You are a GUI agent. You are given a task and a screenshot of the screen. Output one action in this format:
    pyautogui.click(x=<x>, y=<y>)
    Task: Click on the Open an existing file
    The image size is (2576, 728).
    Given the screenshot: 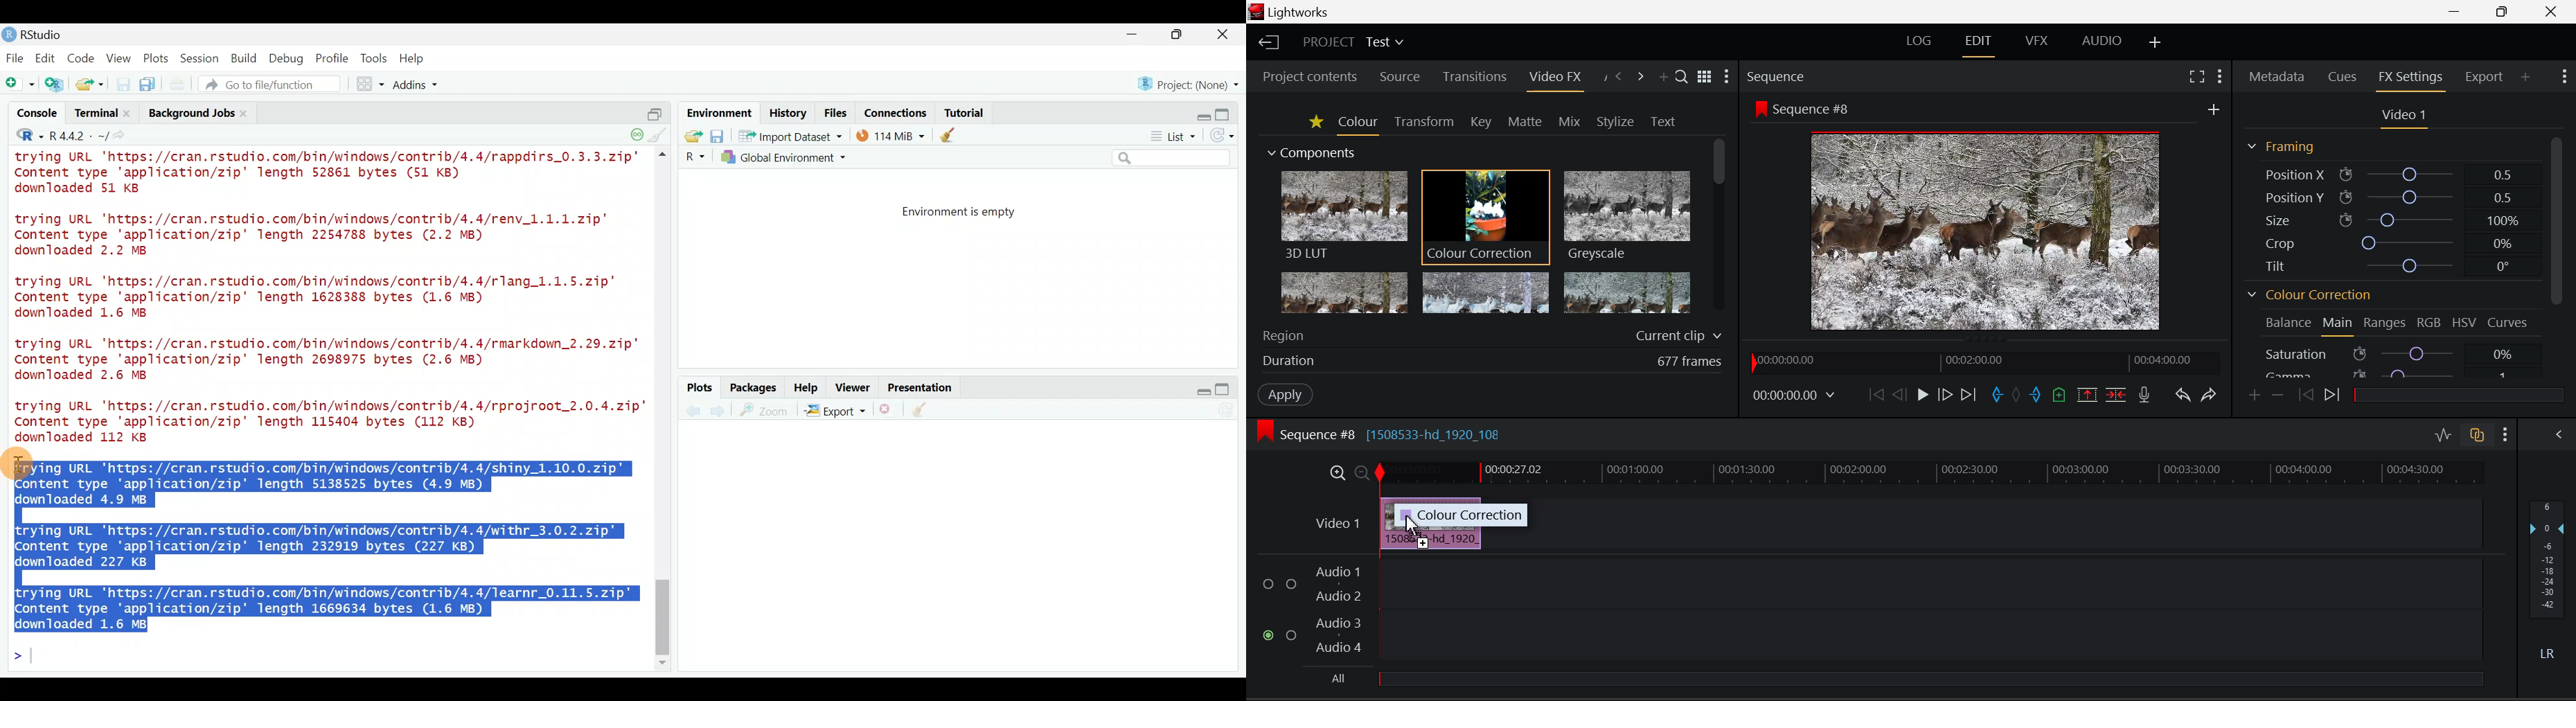 What is the action you would take?
    pyautogui.click(x=91, y=86)
    